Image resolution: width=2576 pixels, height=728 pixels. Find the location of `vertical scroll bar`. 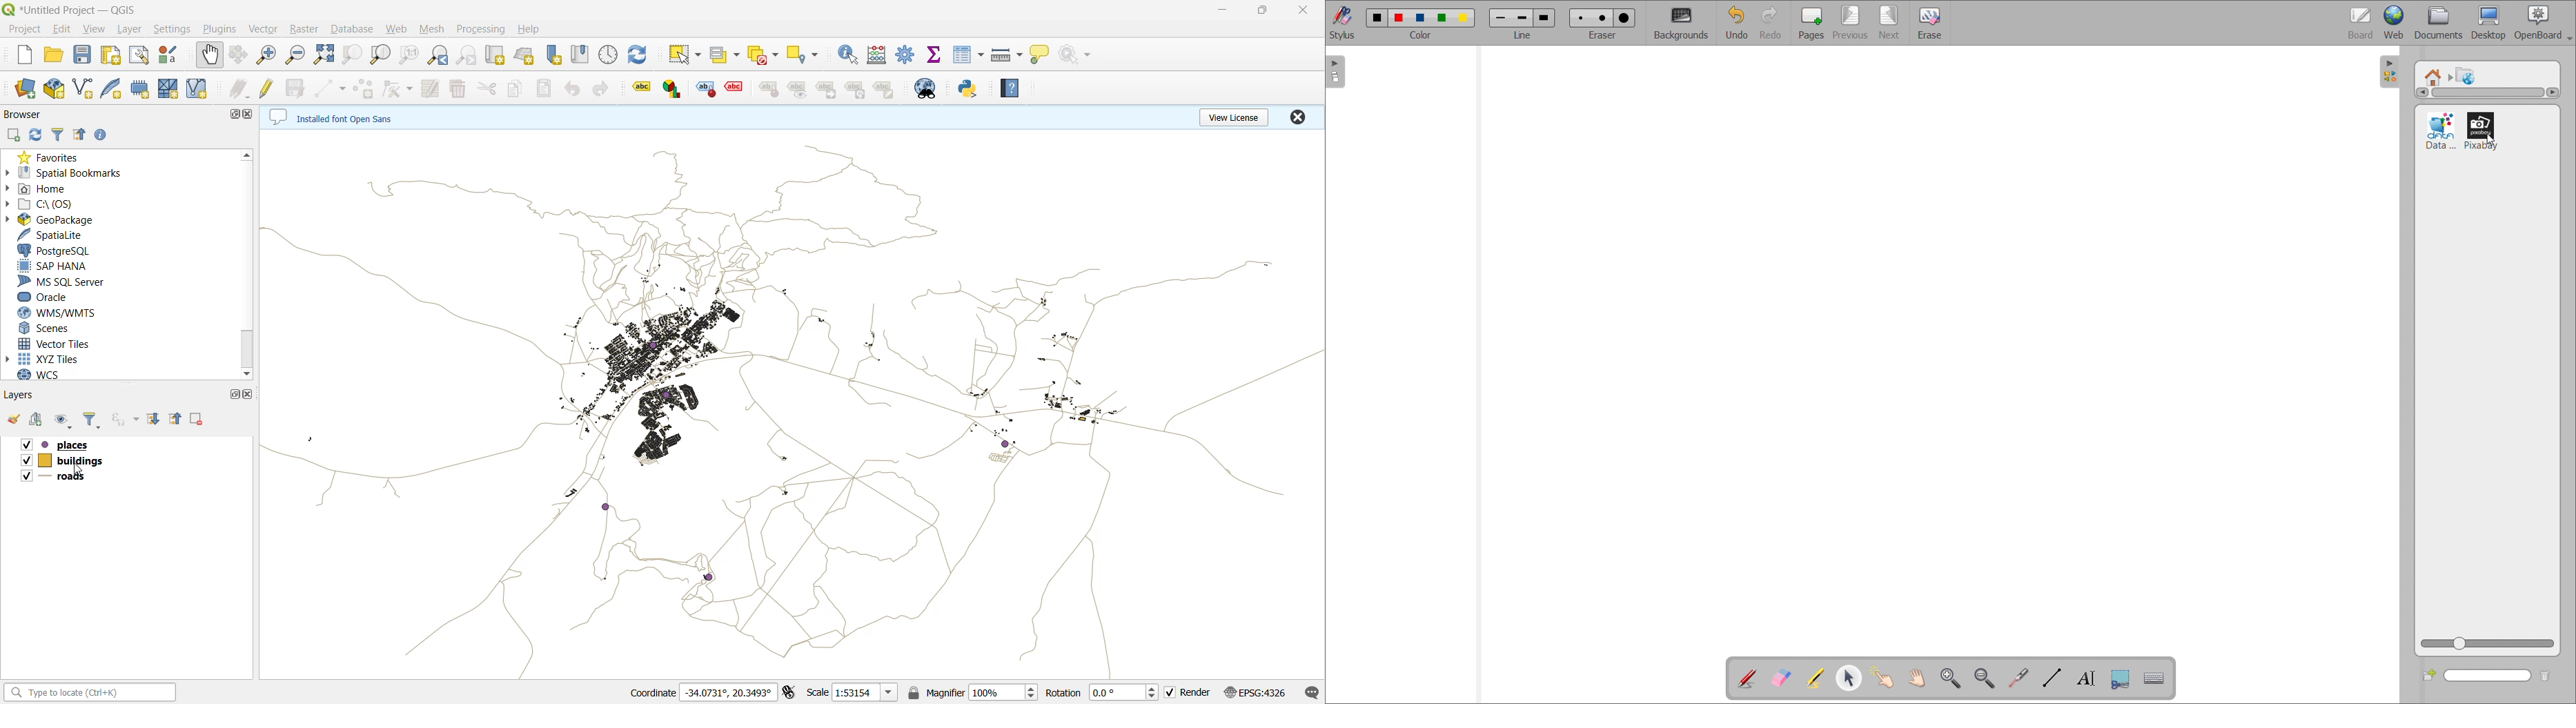

vertical scroll bar is located at coordinates (247, 266).